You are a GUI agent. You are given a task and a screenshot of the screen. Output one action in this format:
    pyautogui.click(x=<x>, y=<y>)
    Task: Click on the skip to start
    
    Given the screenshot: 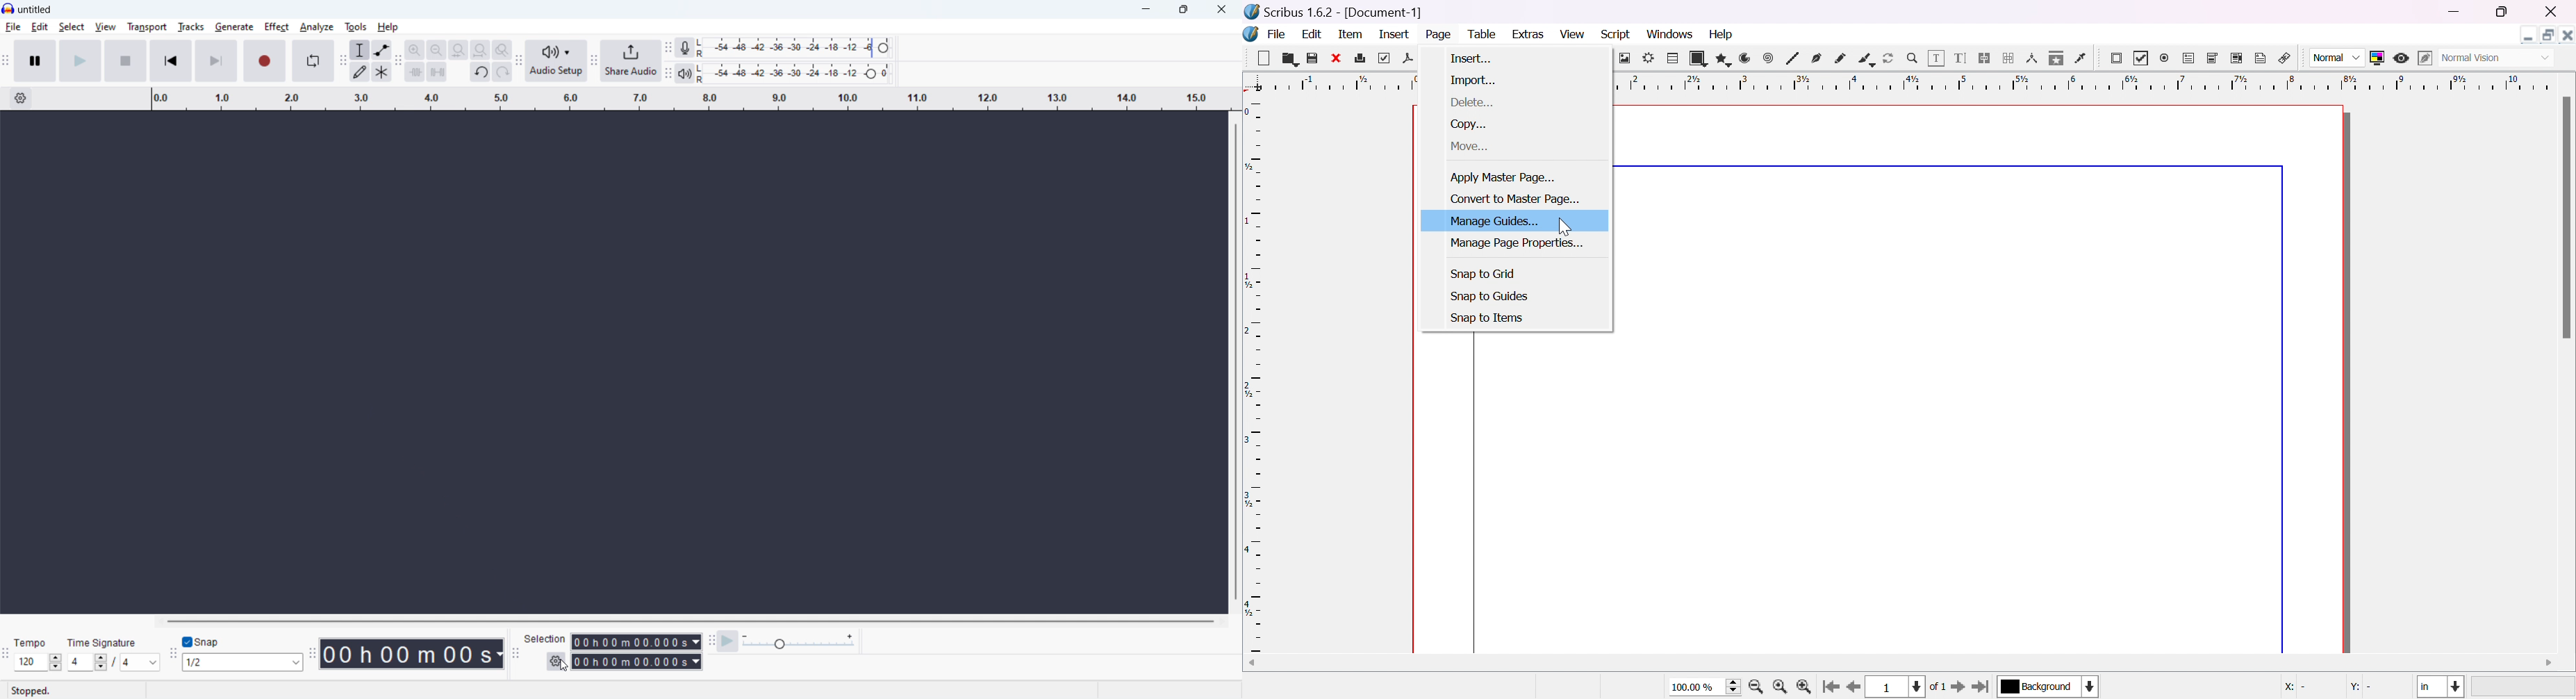 What is the action you would take?
    pyautogui.click(x=171, y=60)
    